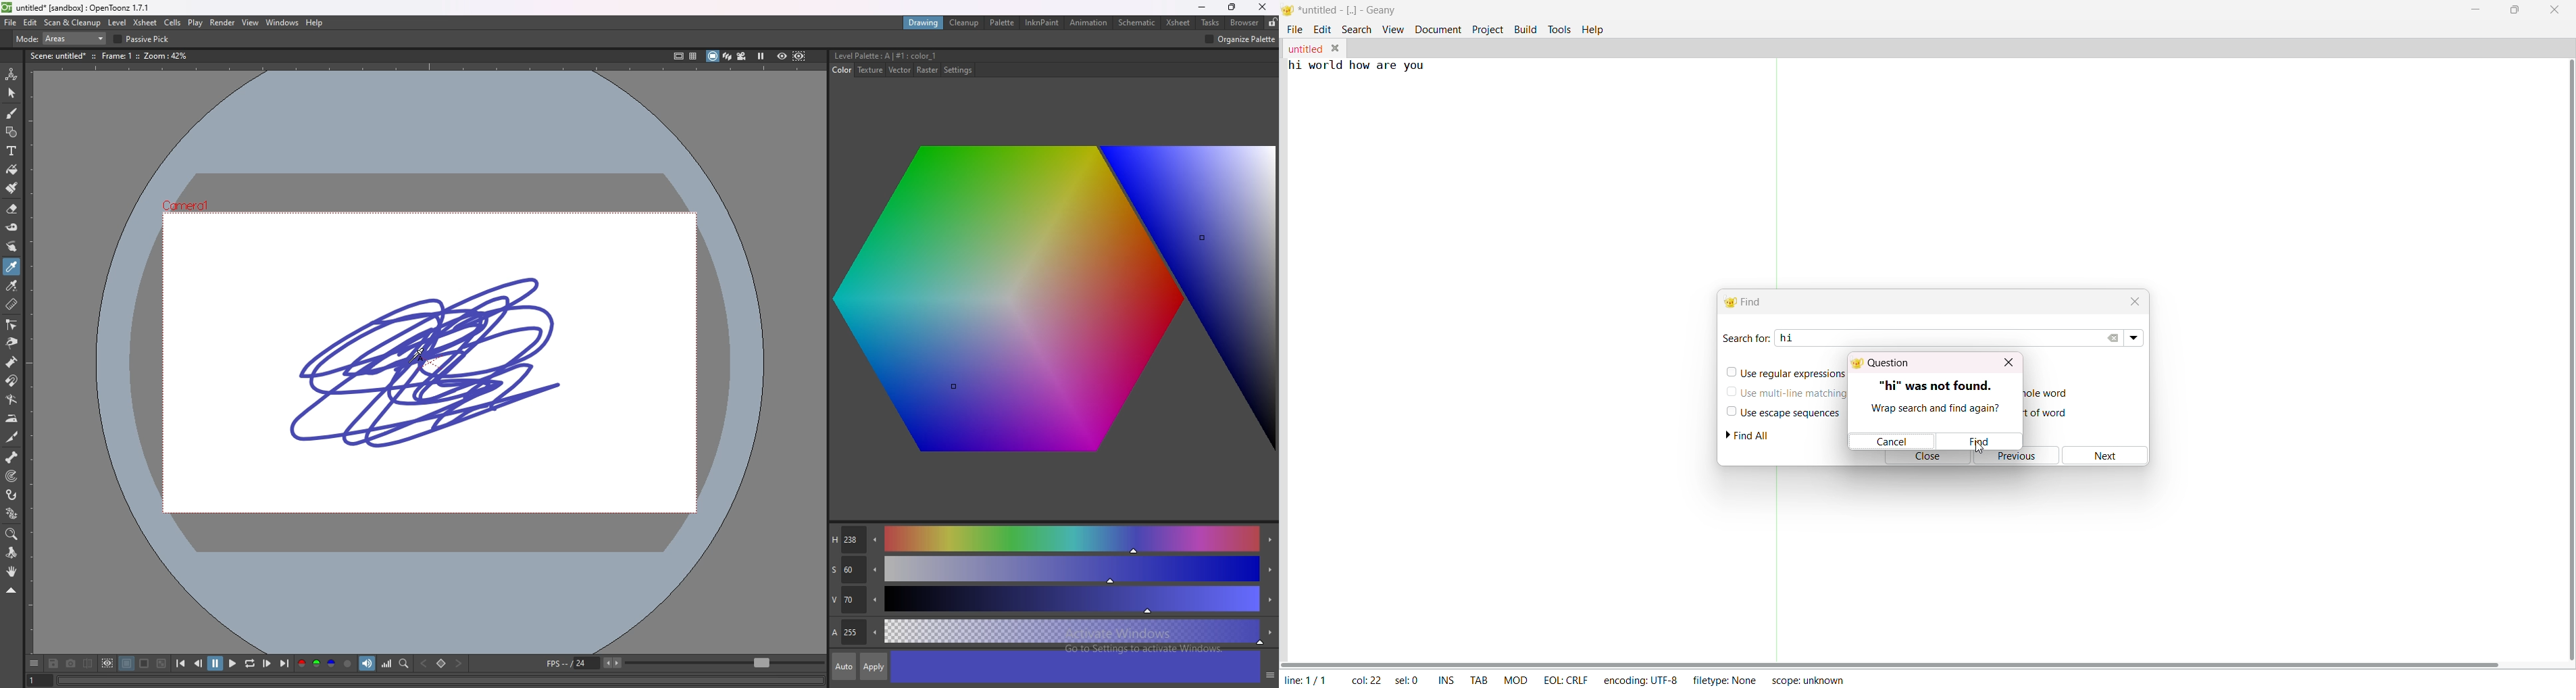  Describe the element at coordinates (331, 663) in the screenshot. I see `blue channel` at that location.